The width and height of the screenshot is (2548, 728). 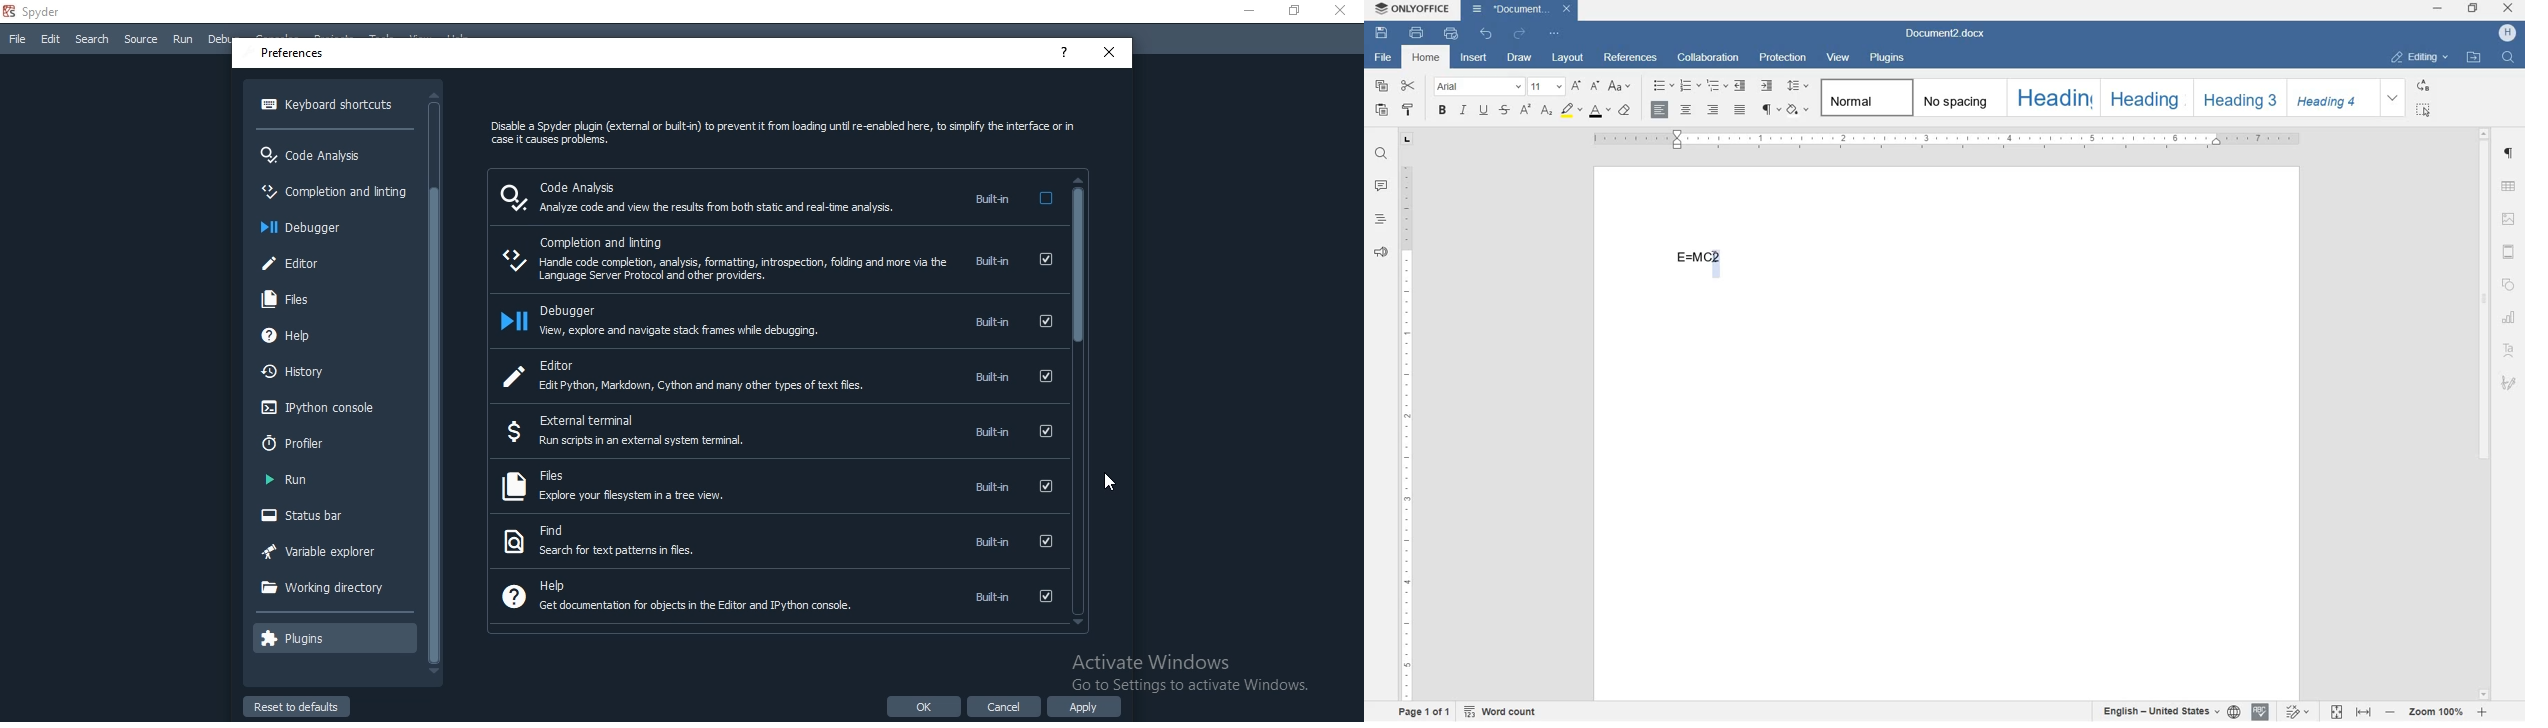 What do you see at coordinates (329, 226) in the screenshot?
I see `debugger` at bounding box center [329, 226].